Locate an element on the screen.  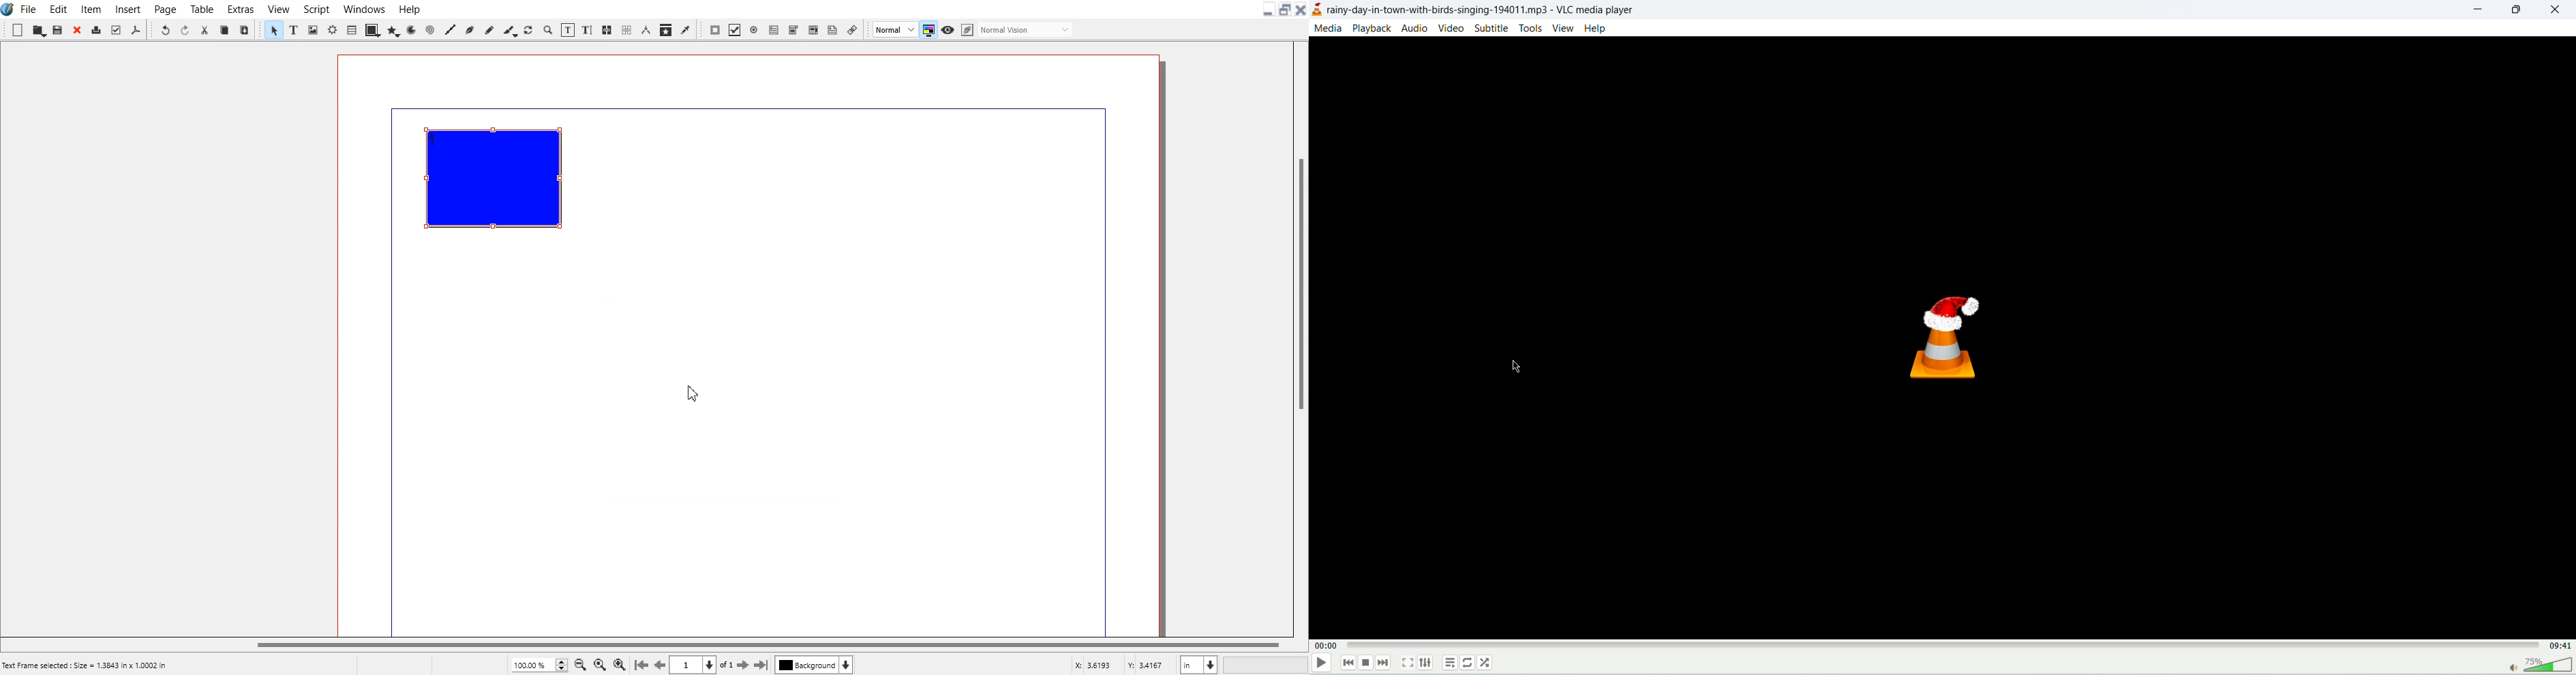
extended settings is located at coordinates (1426, 662).